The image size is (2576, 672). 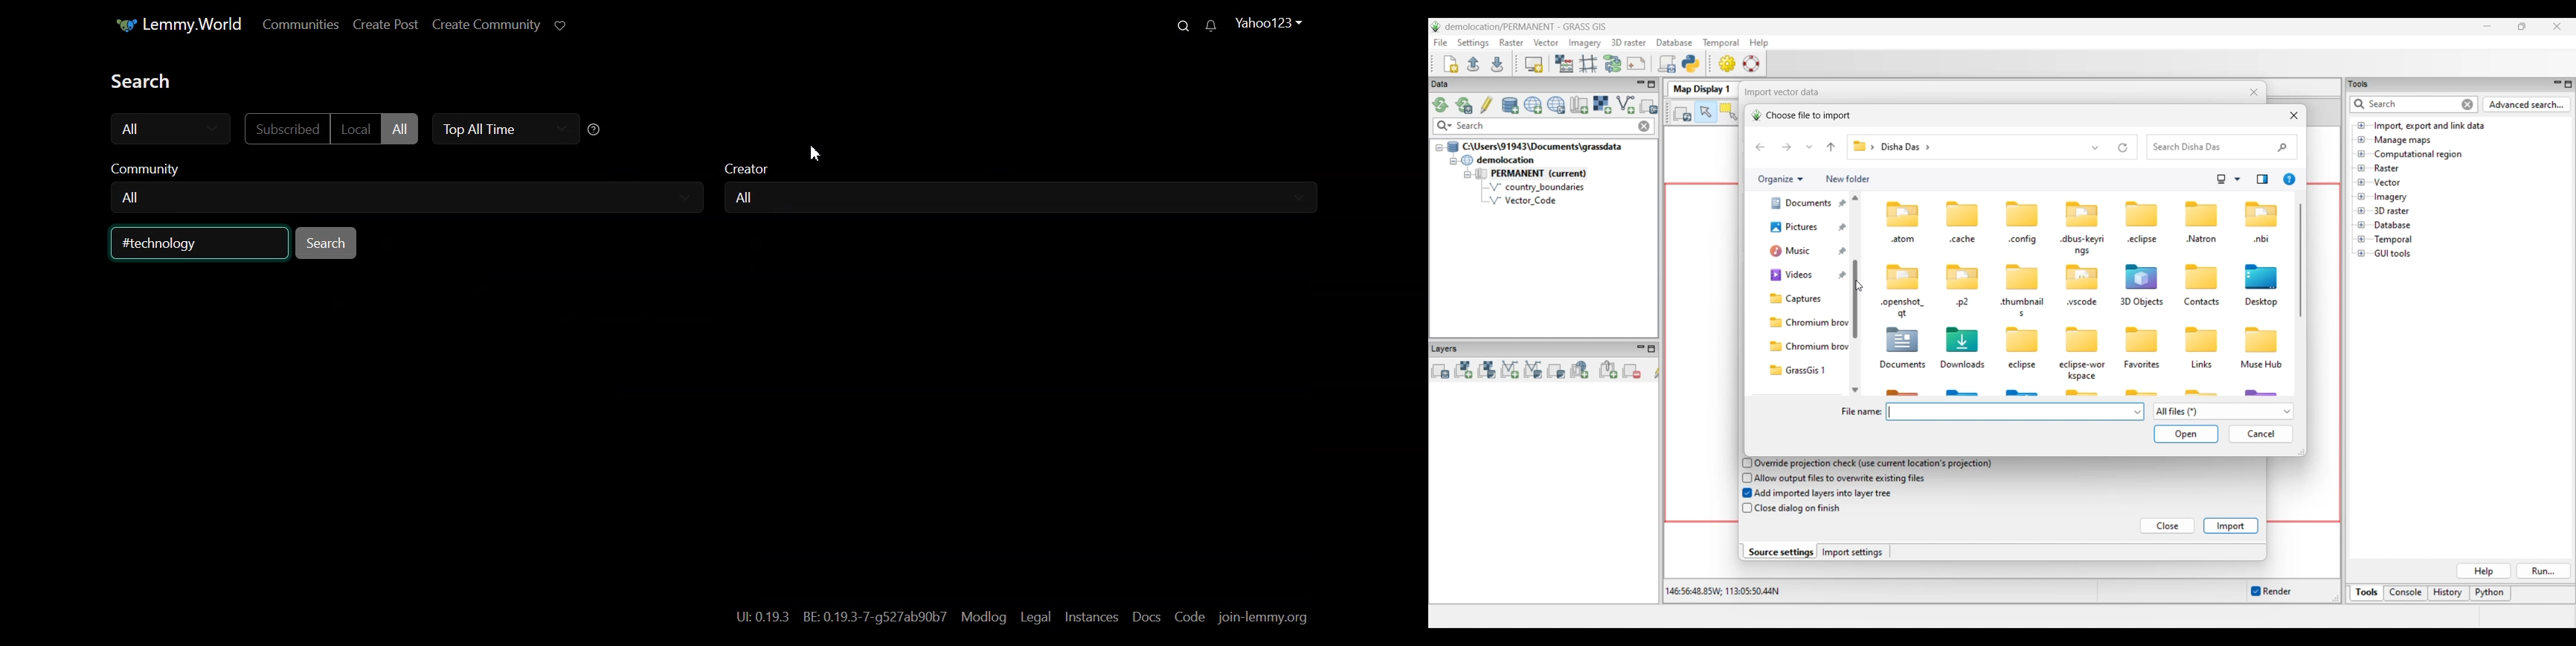 I want to click on Subscribed, so click(x=285, y=129).